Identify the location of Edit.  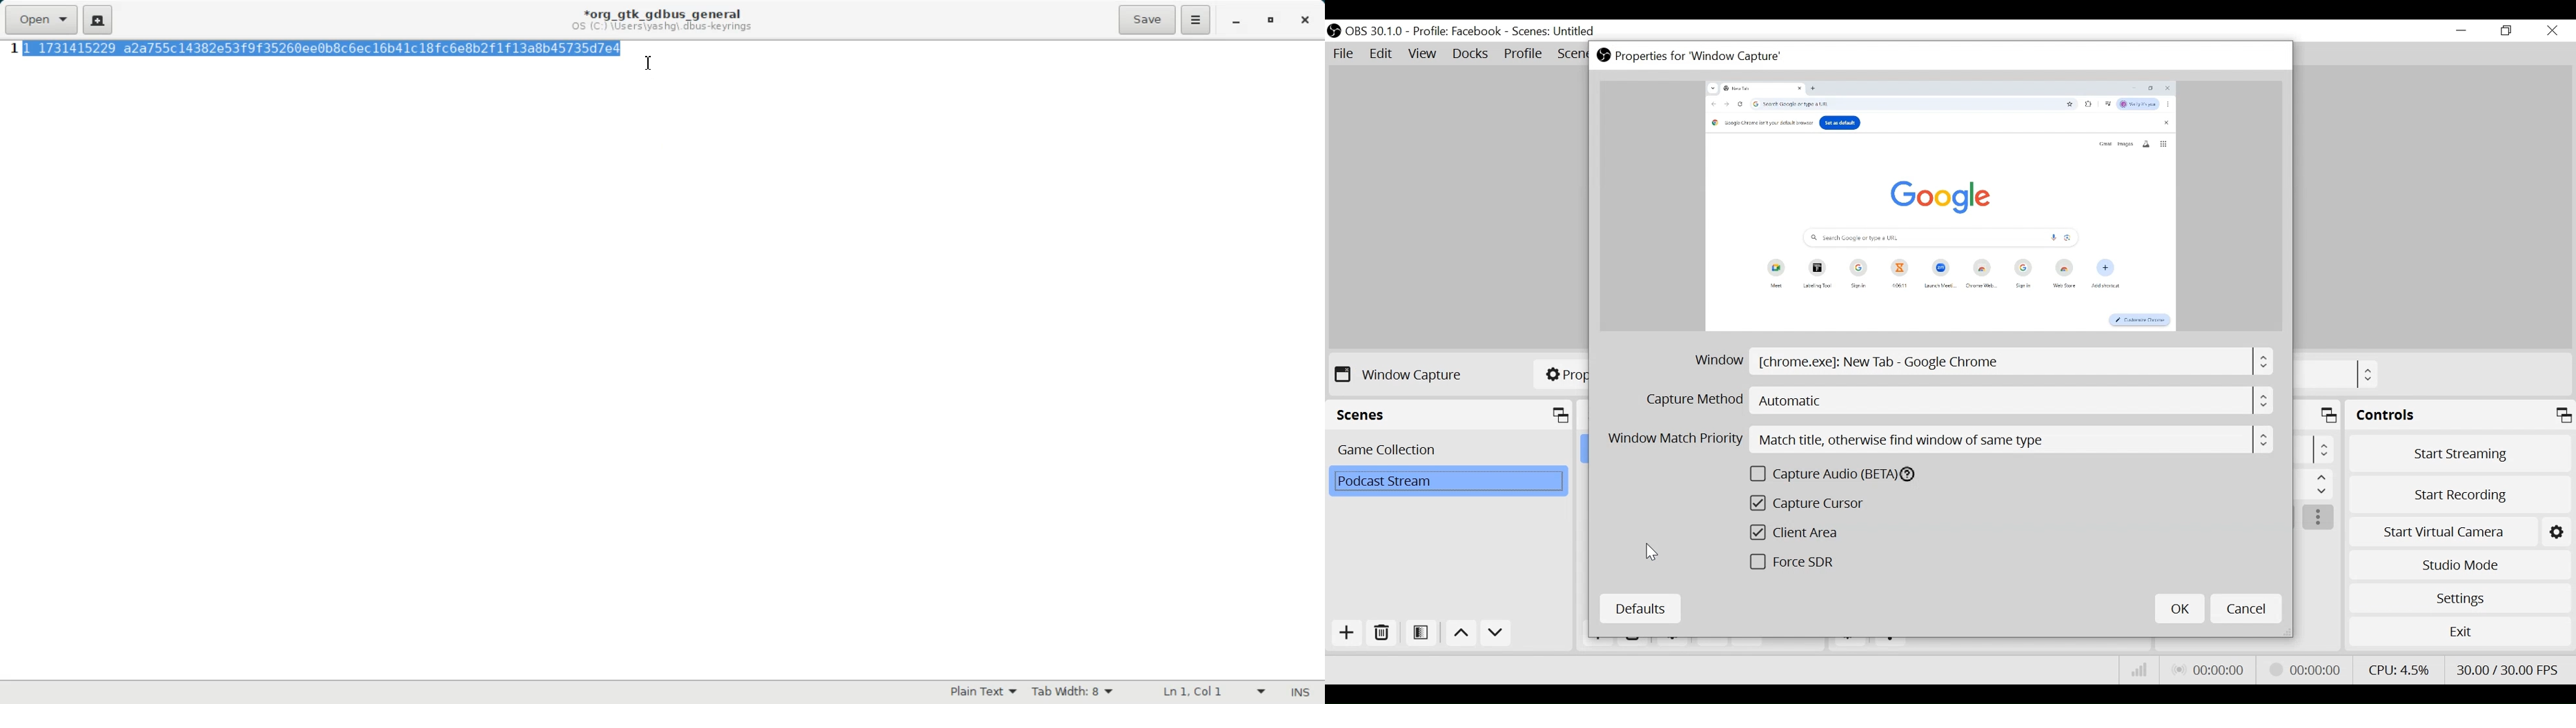
(1381, 54).